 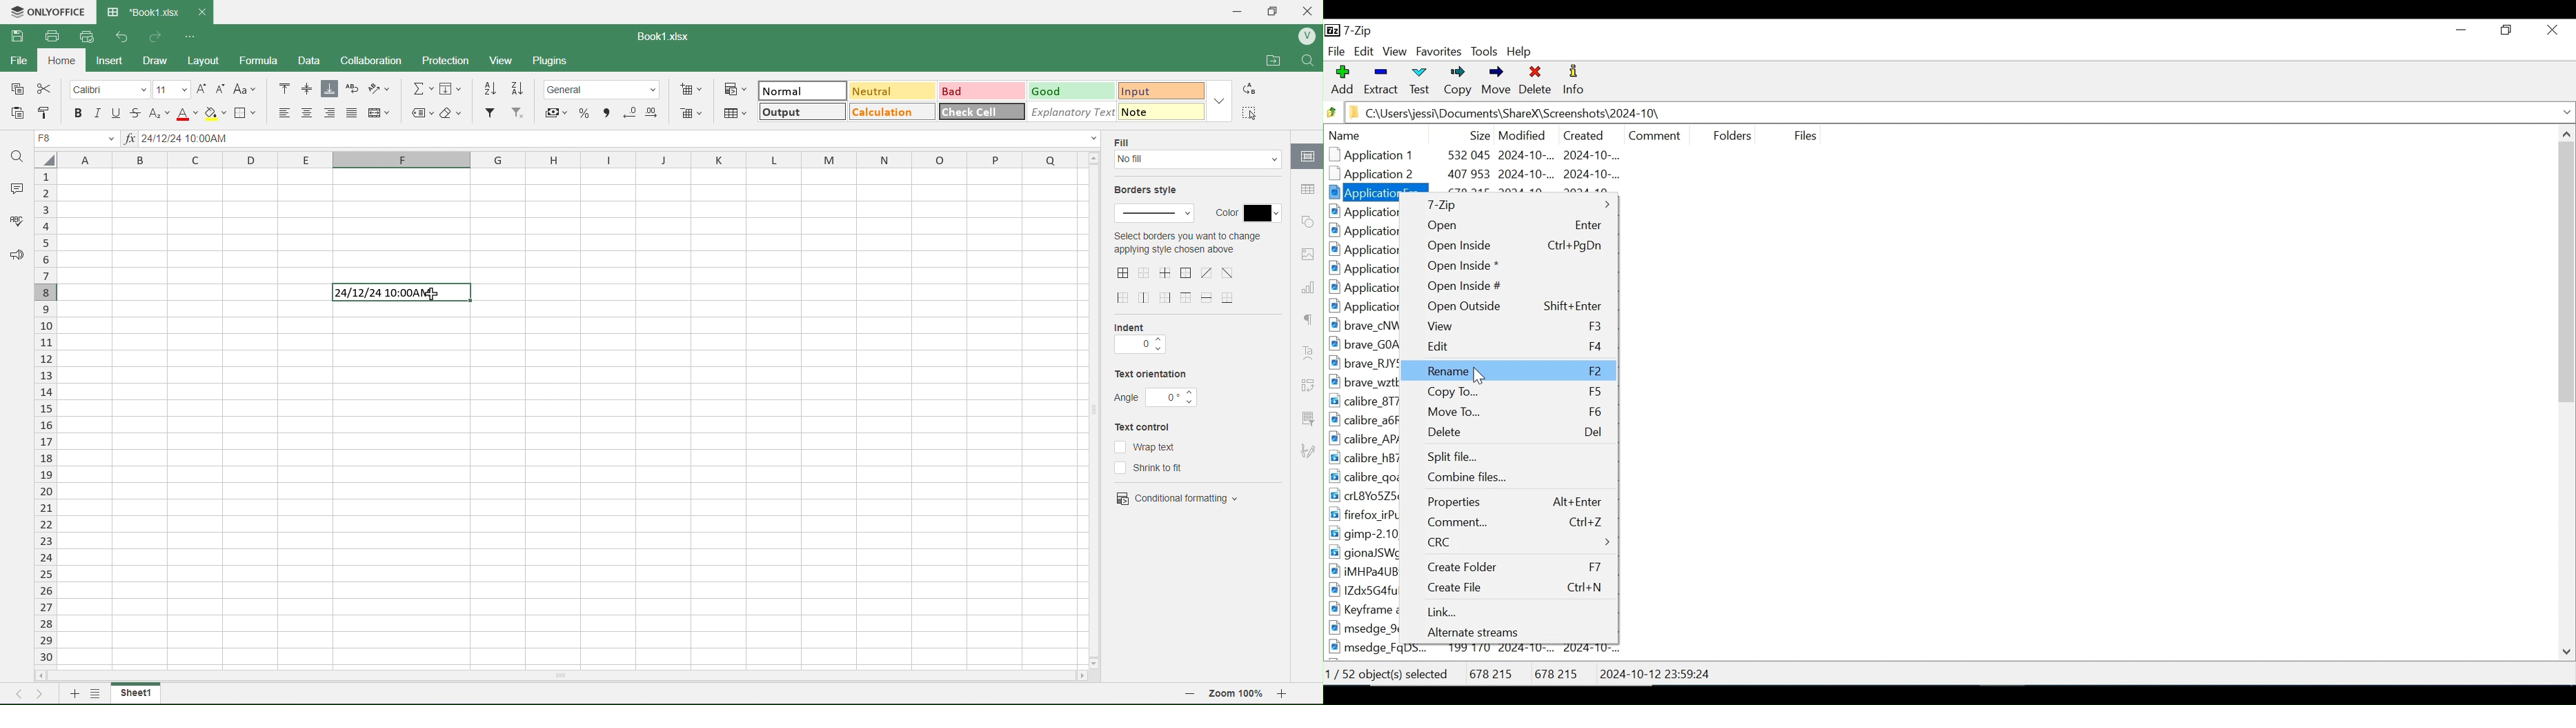 What do you see at coordinates (79, 113) in the screenshot?
I see `Bold` at bounding box center [79, 113].